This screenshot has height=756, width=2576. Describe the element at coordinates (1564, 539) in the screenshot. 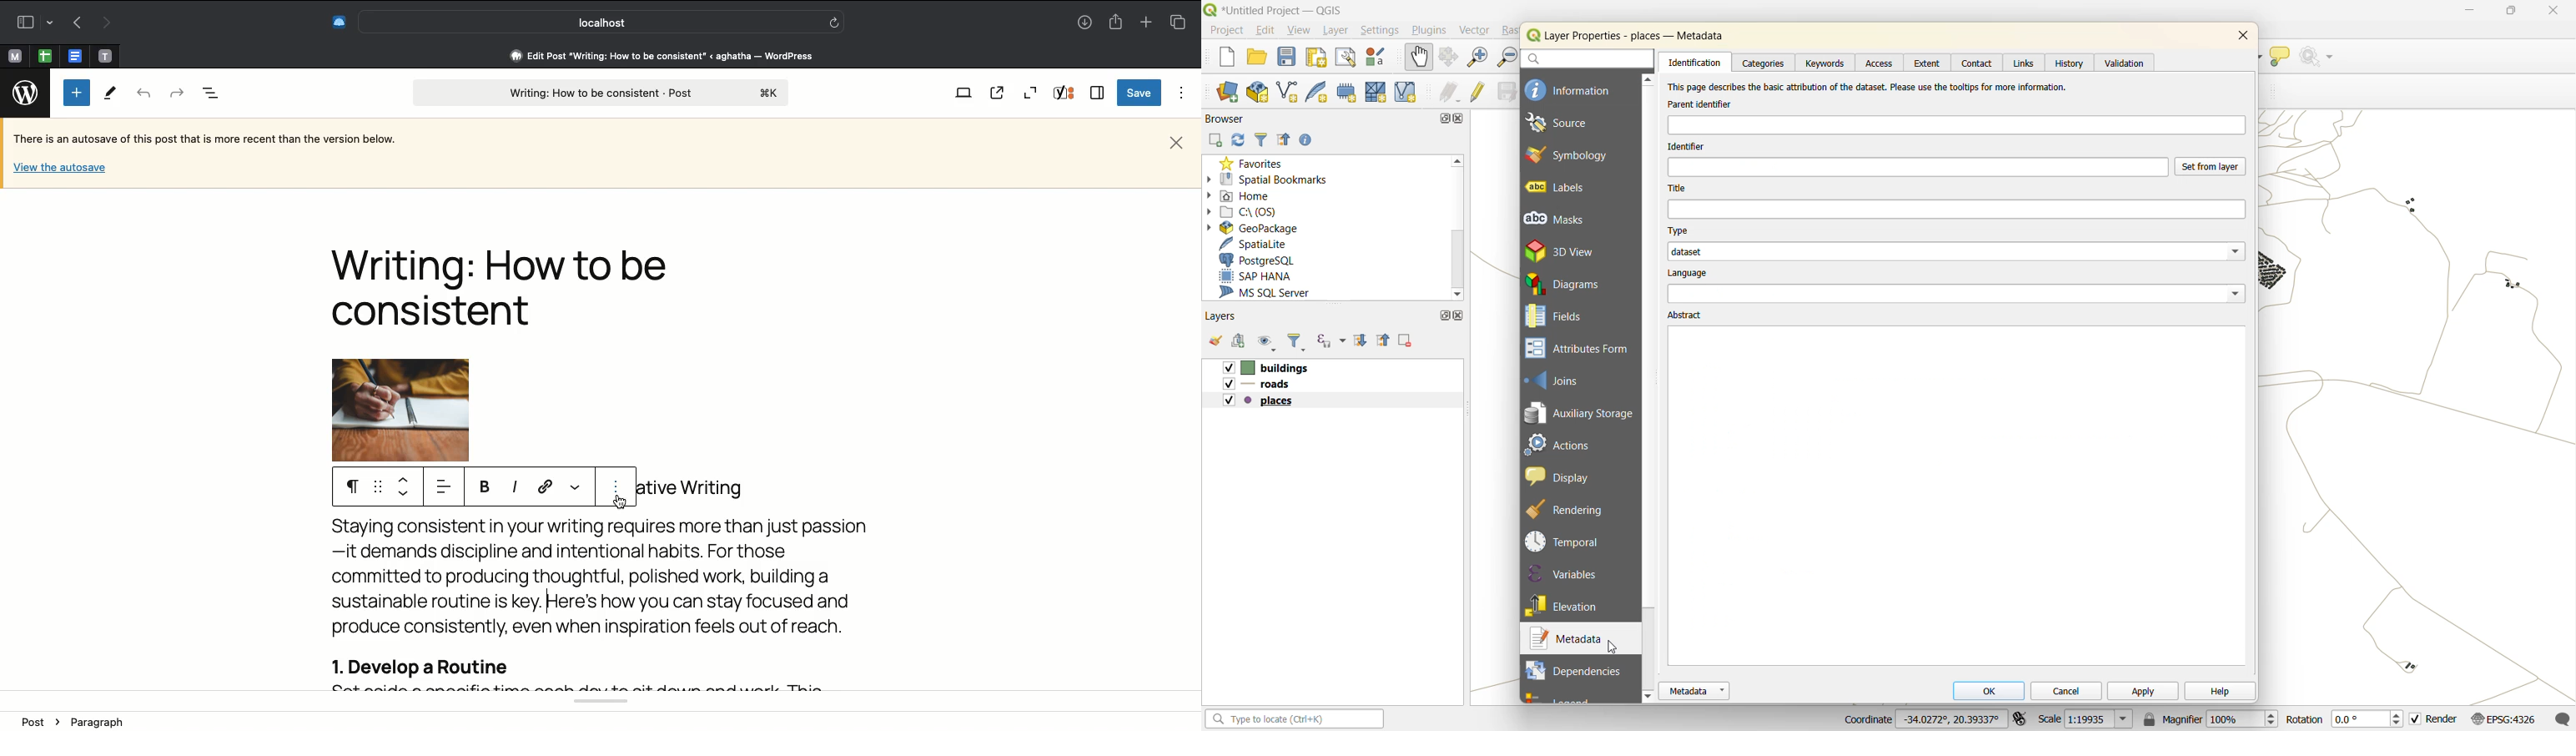

I see `temporal` at that location.